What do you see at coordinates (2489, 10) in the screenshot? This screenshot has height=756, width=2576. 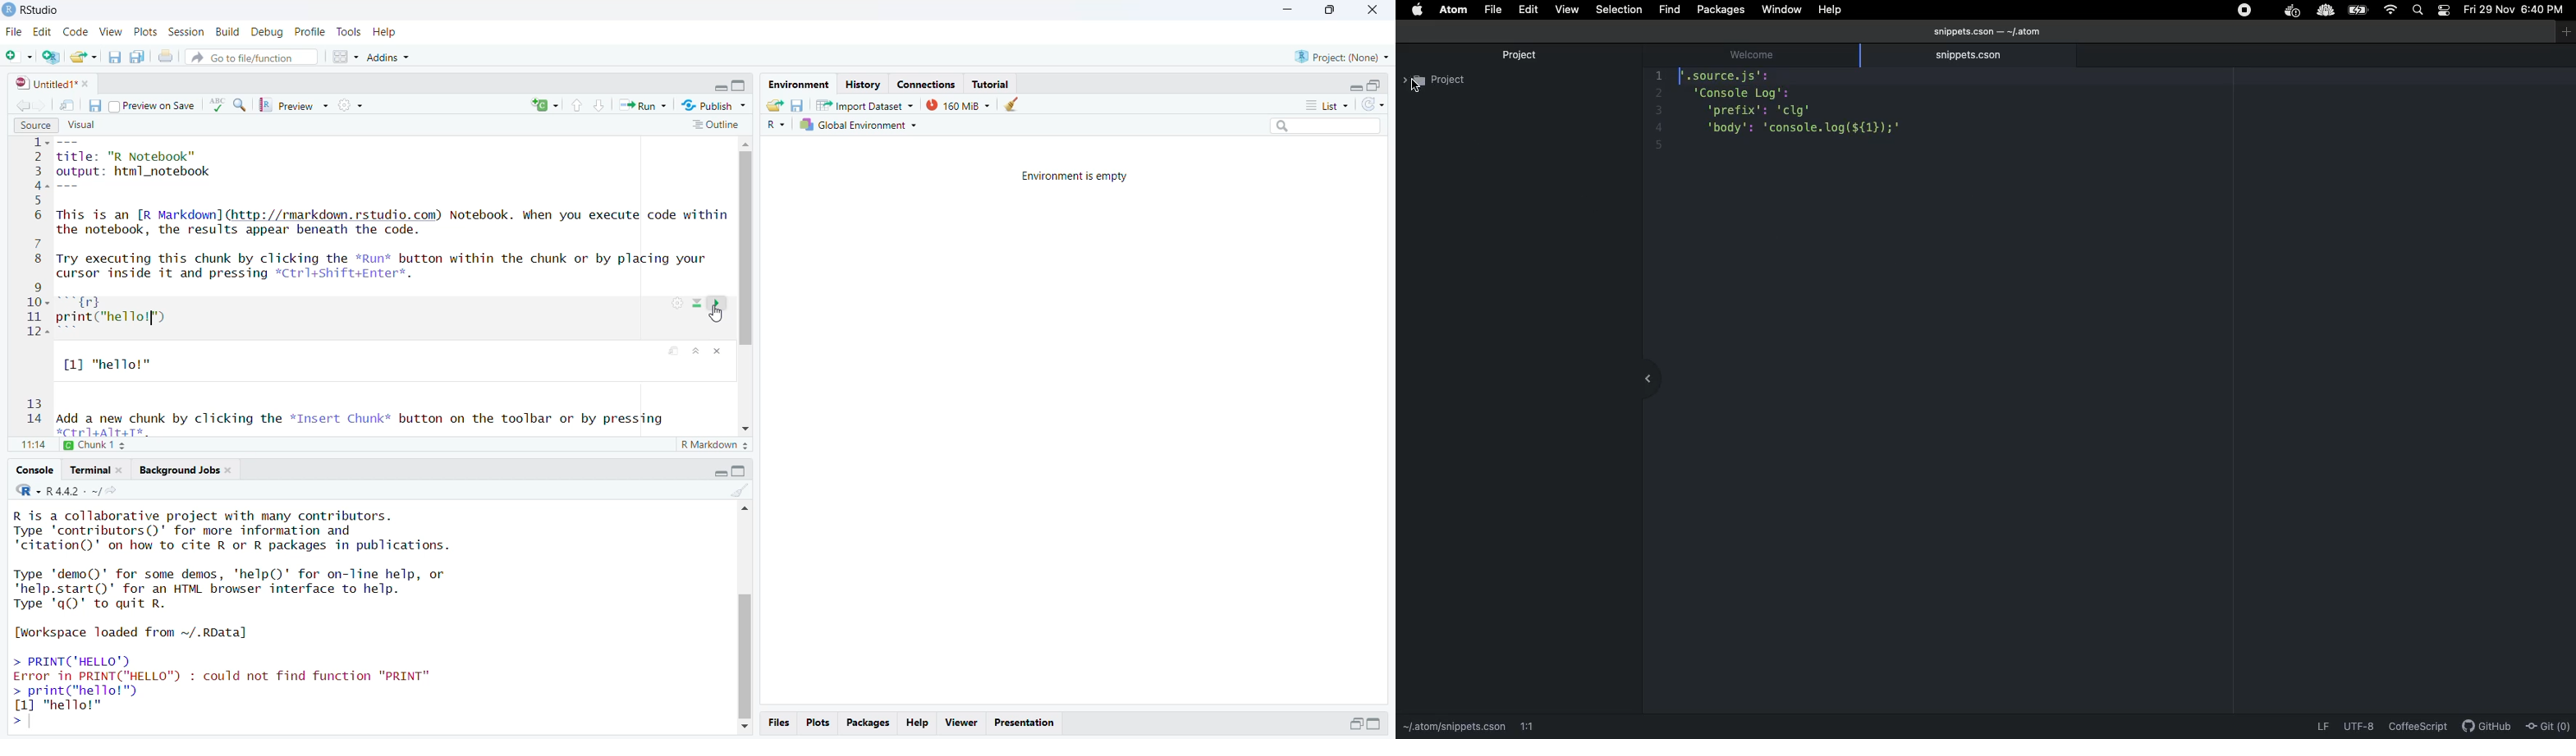 I see `Date` at bounding box center [2489, 10].